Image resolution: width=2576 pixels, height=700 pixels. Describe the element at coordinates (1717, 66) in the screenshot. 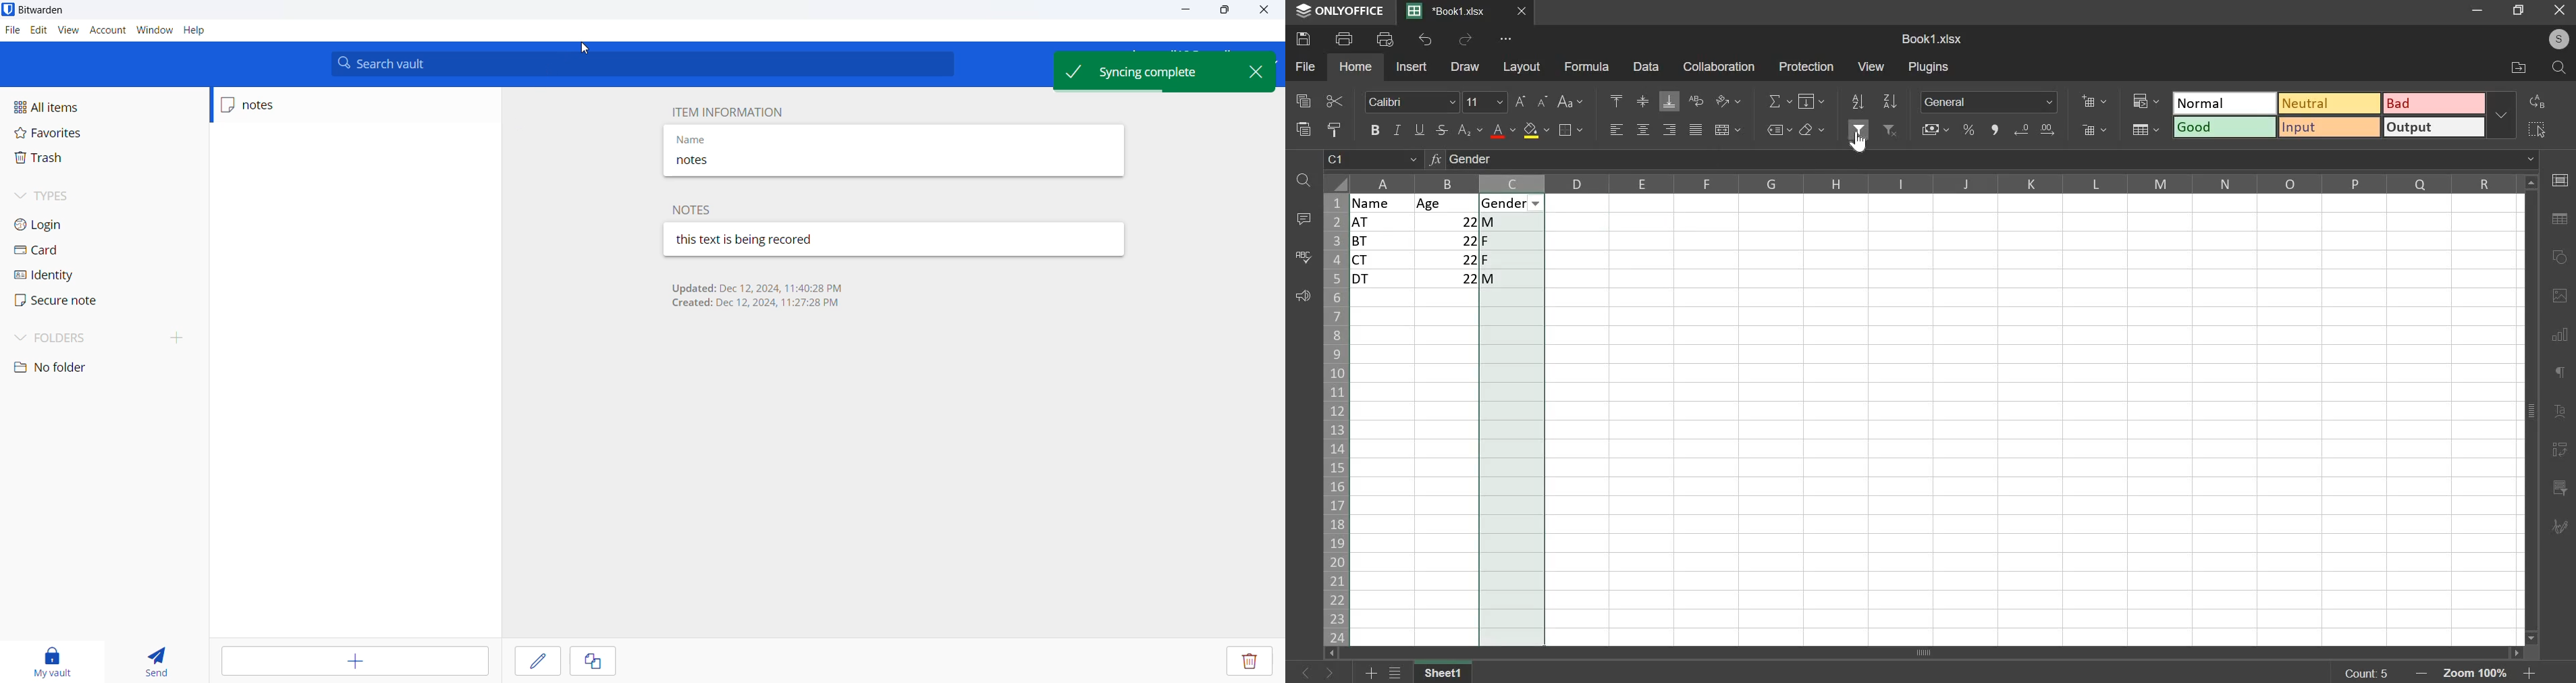

I see `collaboration` at that location.